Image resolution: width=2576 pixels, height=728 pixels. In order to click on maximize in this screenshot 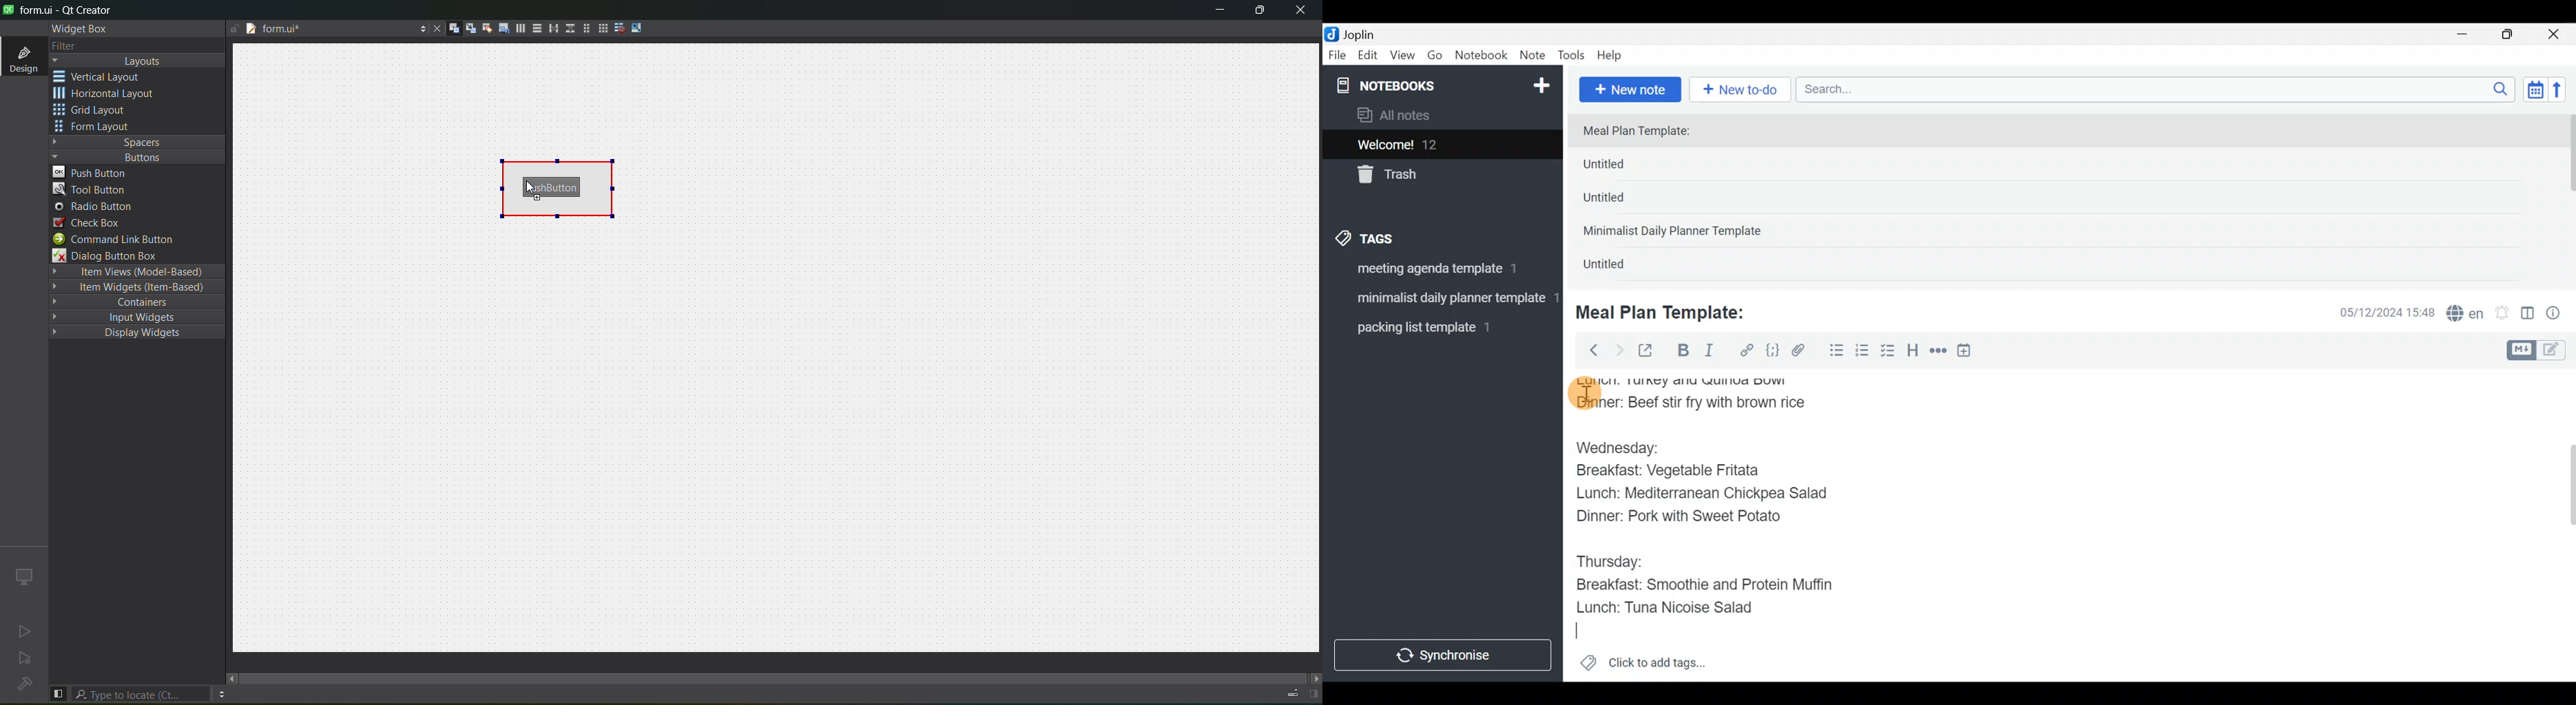, I will do `click(1258, 12)`.